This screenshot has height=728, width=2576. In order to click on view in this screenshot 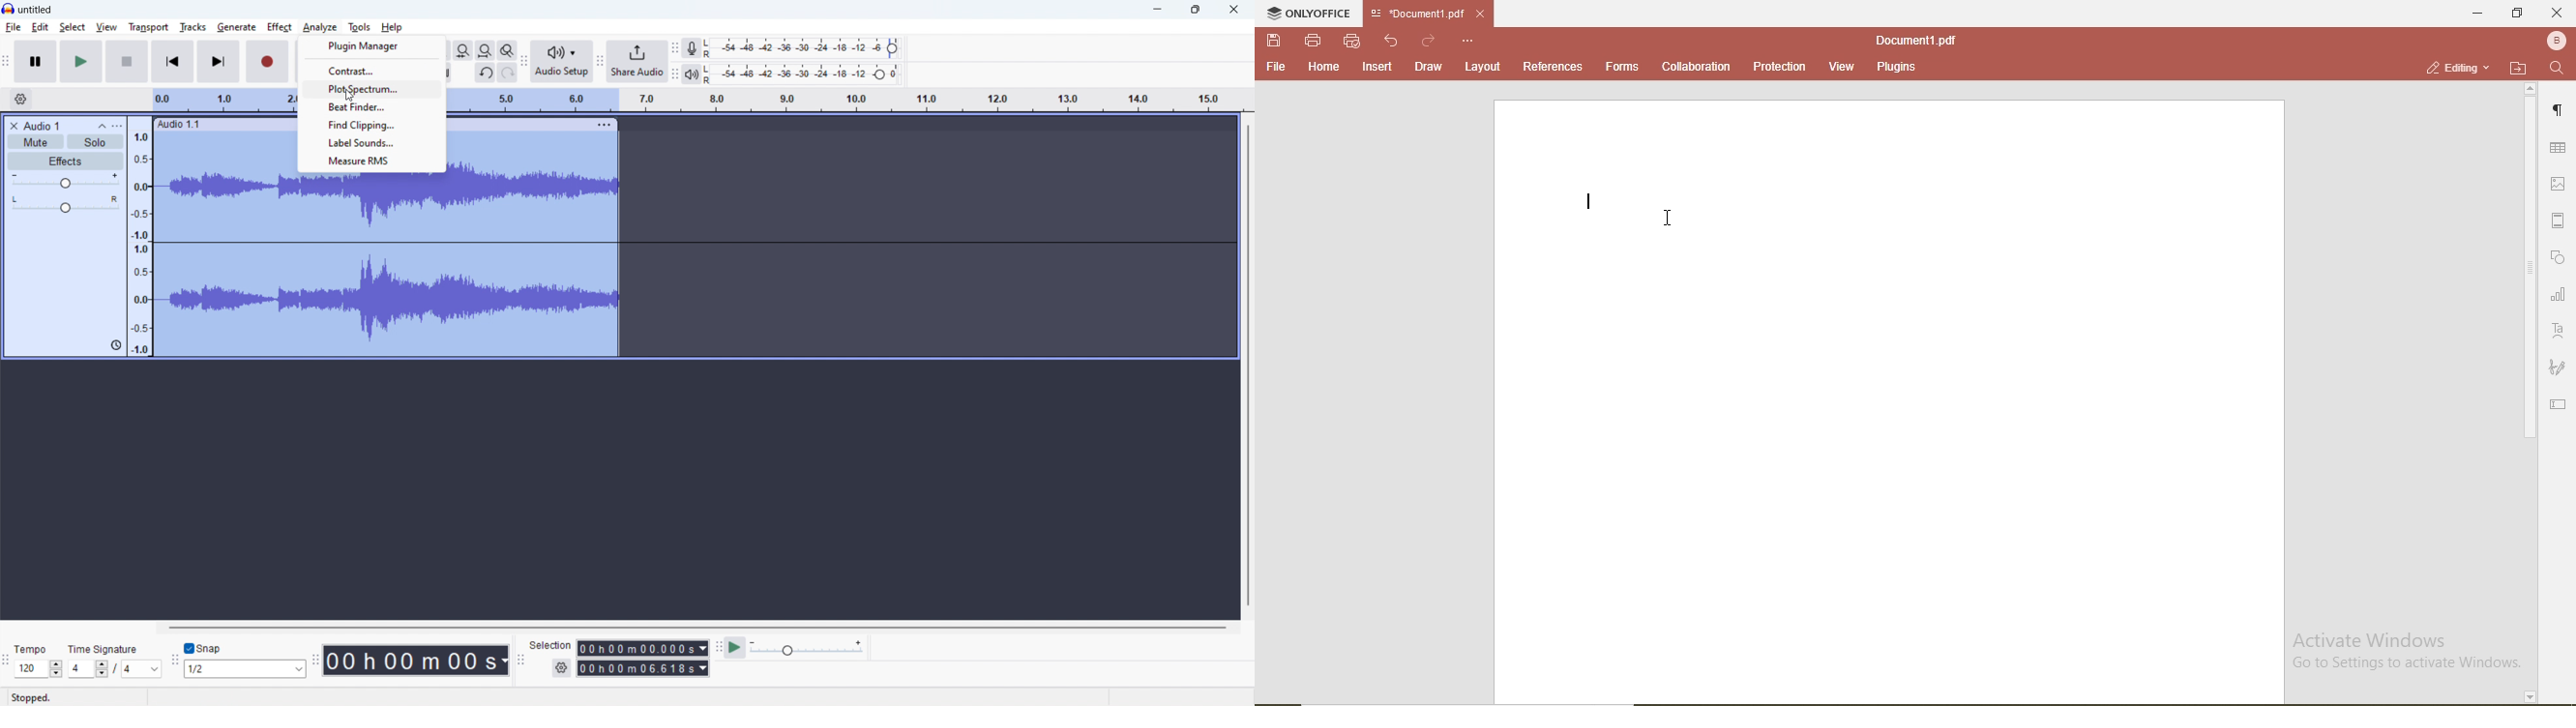, I will do `click(1842, 67)`.